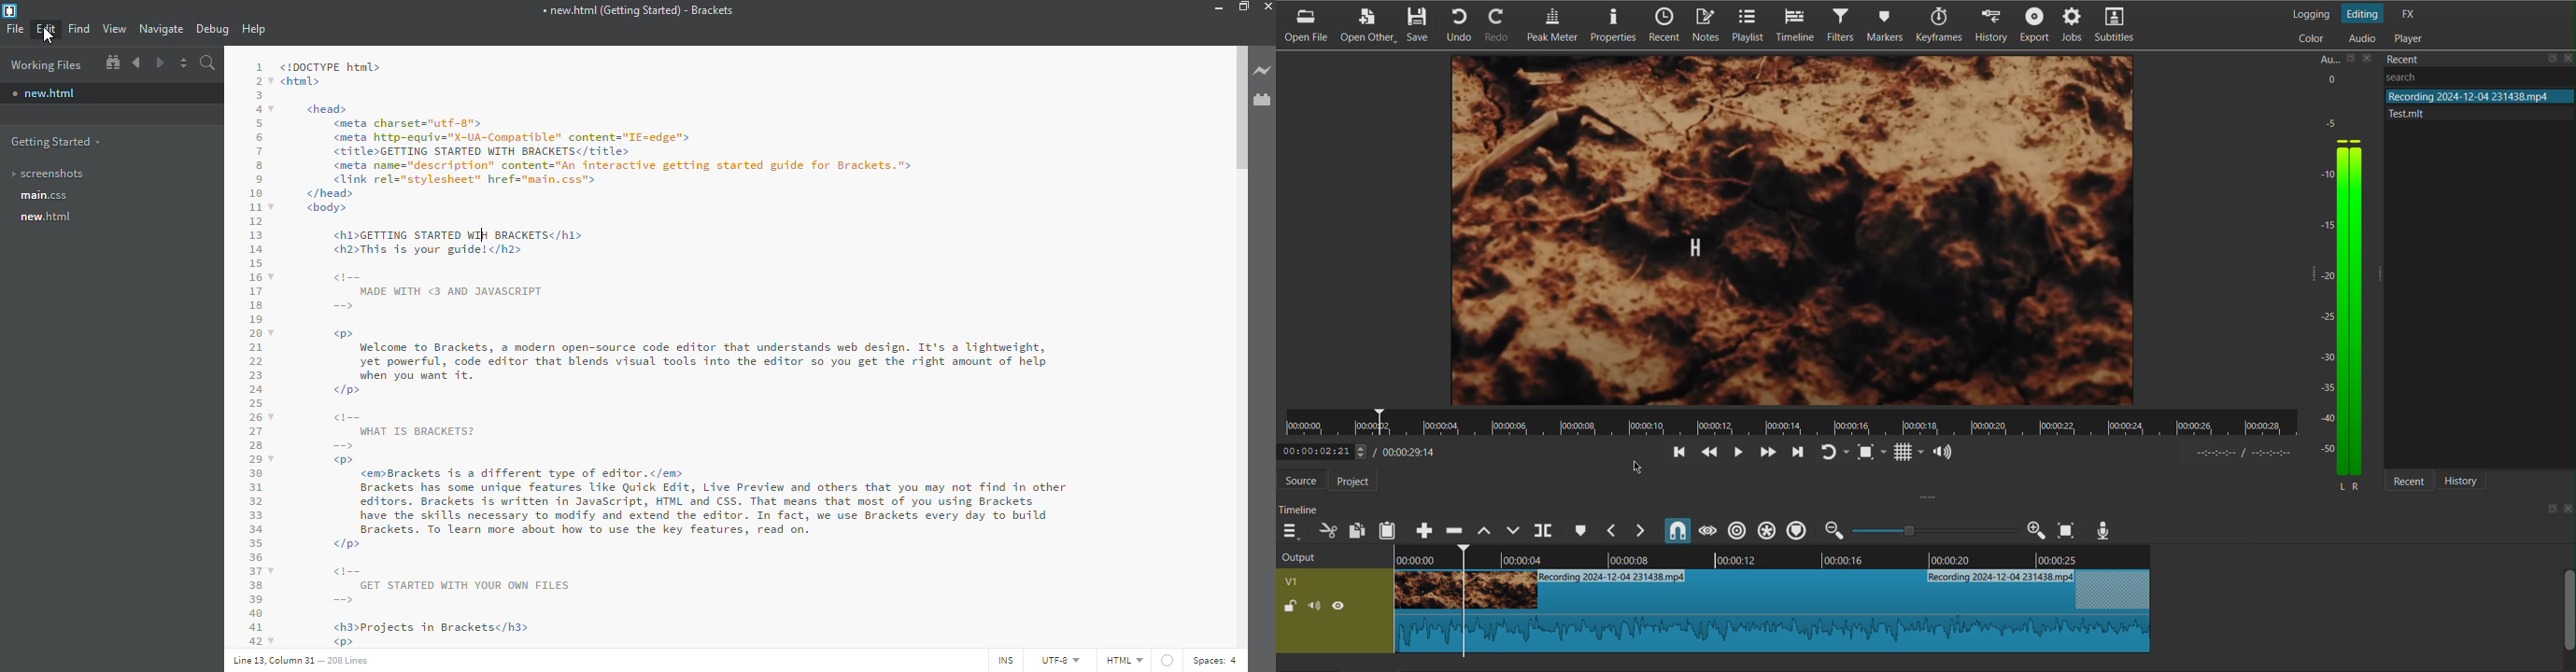 This screenshot has width=2576, height=672. Describe the element at coordinates (2249, 453) in the screenshot. I see `timer format` at that location.